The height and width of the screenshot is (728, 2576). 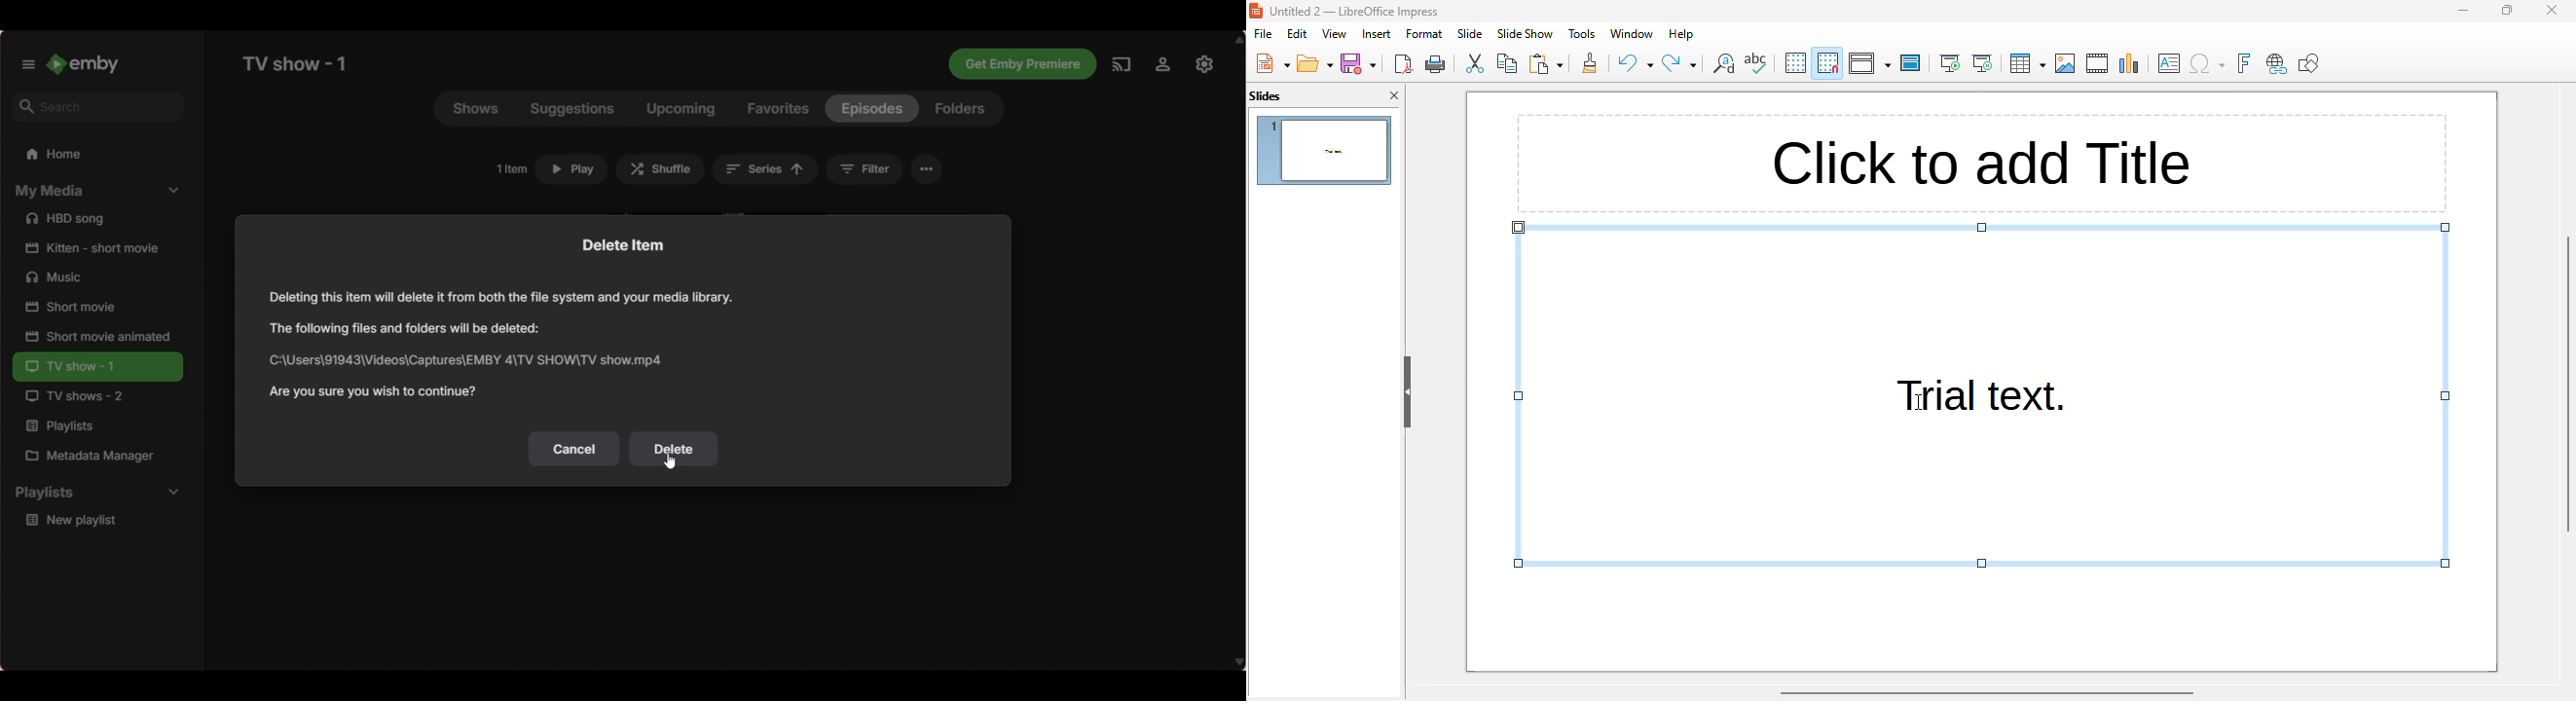 What do you see at coordinates (2309, 63) in the screenshot?
I see `show draw functions` at bounding box center [2309, 63].